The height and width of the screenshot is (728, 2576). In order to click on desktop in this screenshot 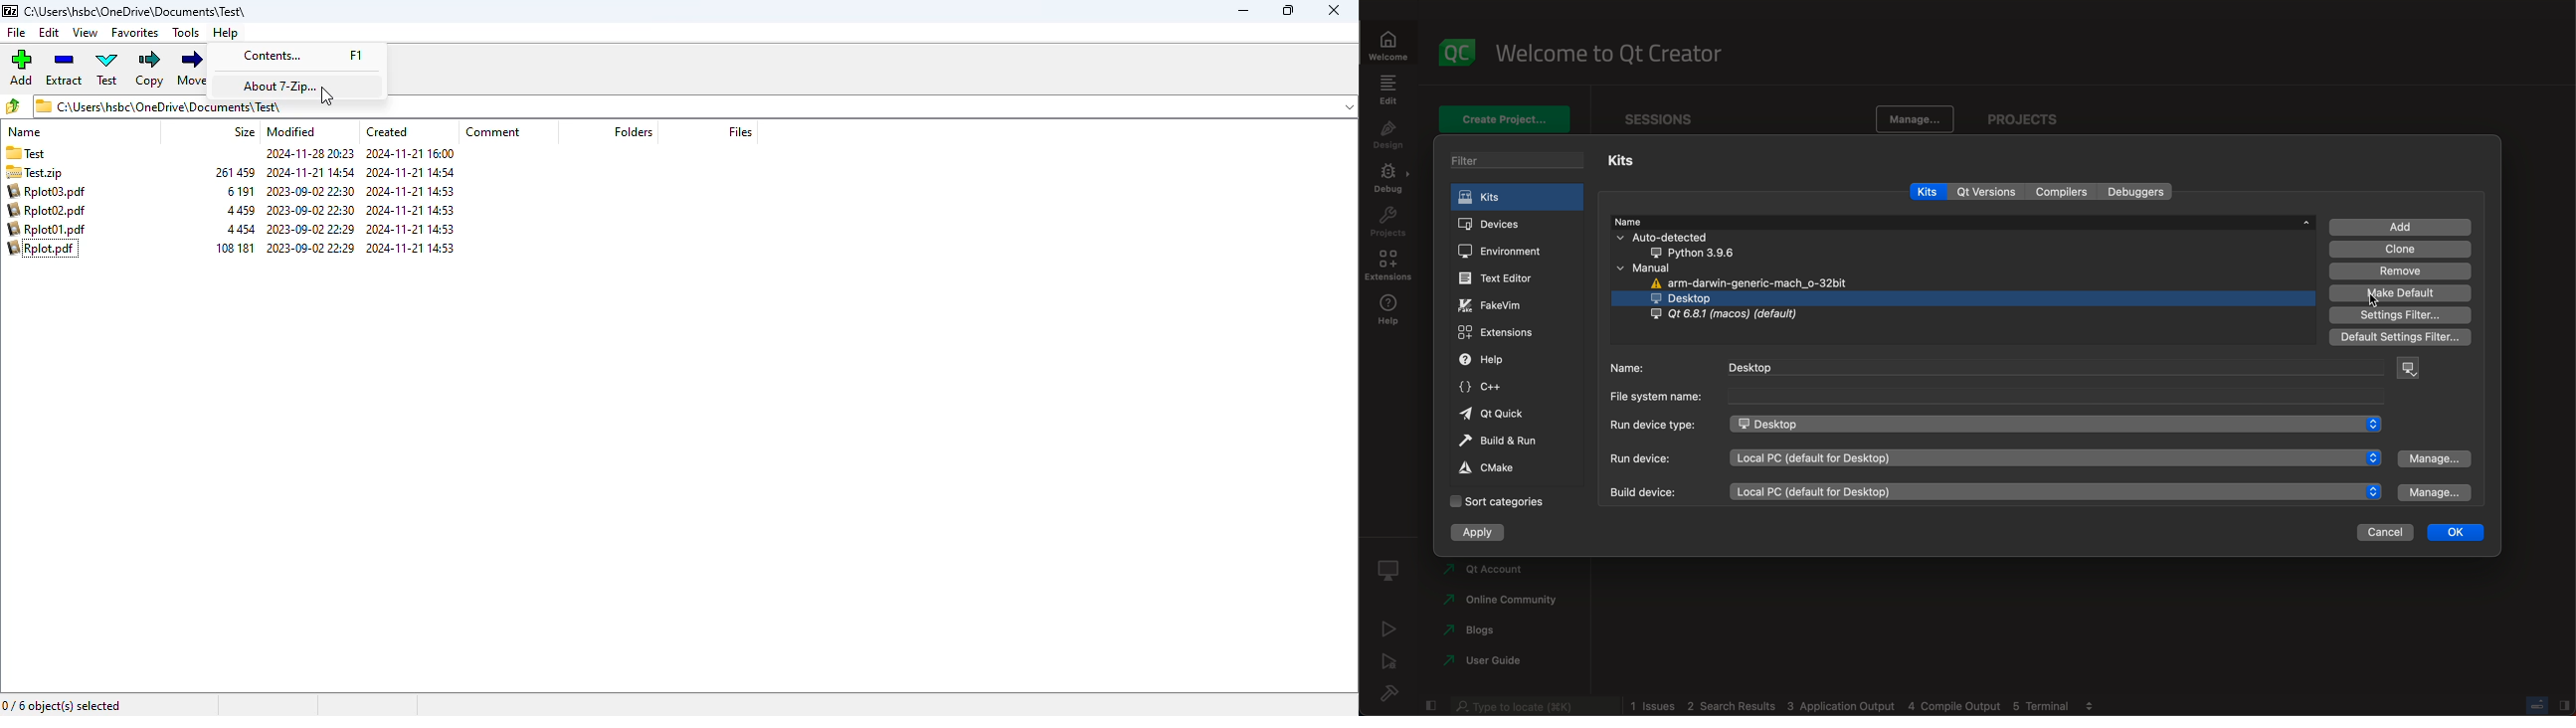, I will do `click(2055, 425)`.